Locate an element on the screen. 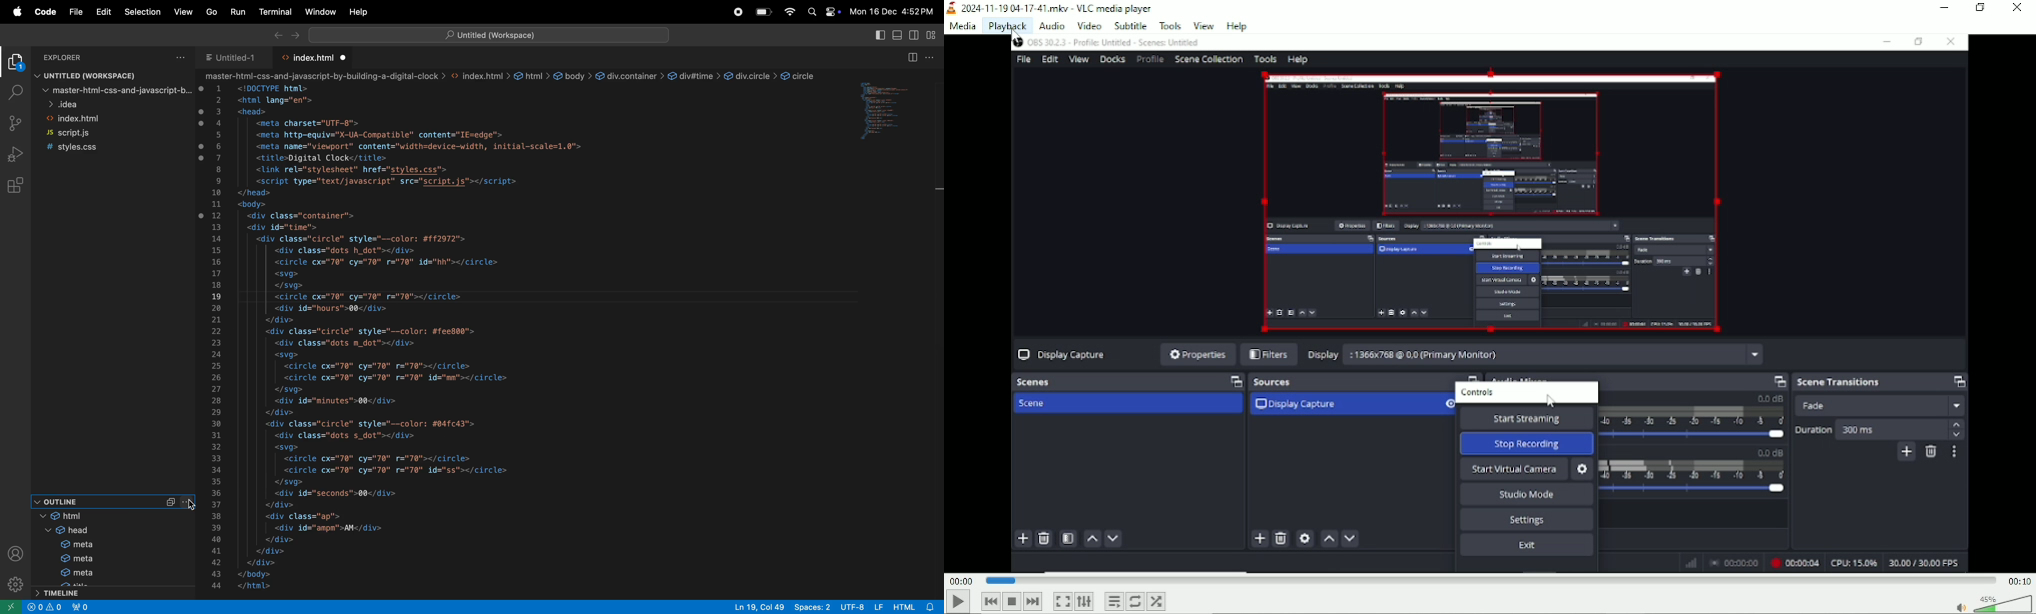  Toggle between loop all, loop one and no loop is located at coordinates (1135, 601).